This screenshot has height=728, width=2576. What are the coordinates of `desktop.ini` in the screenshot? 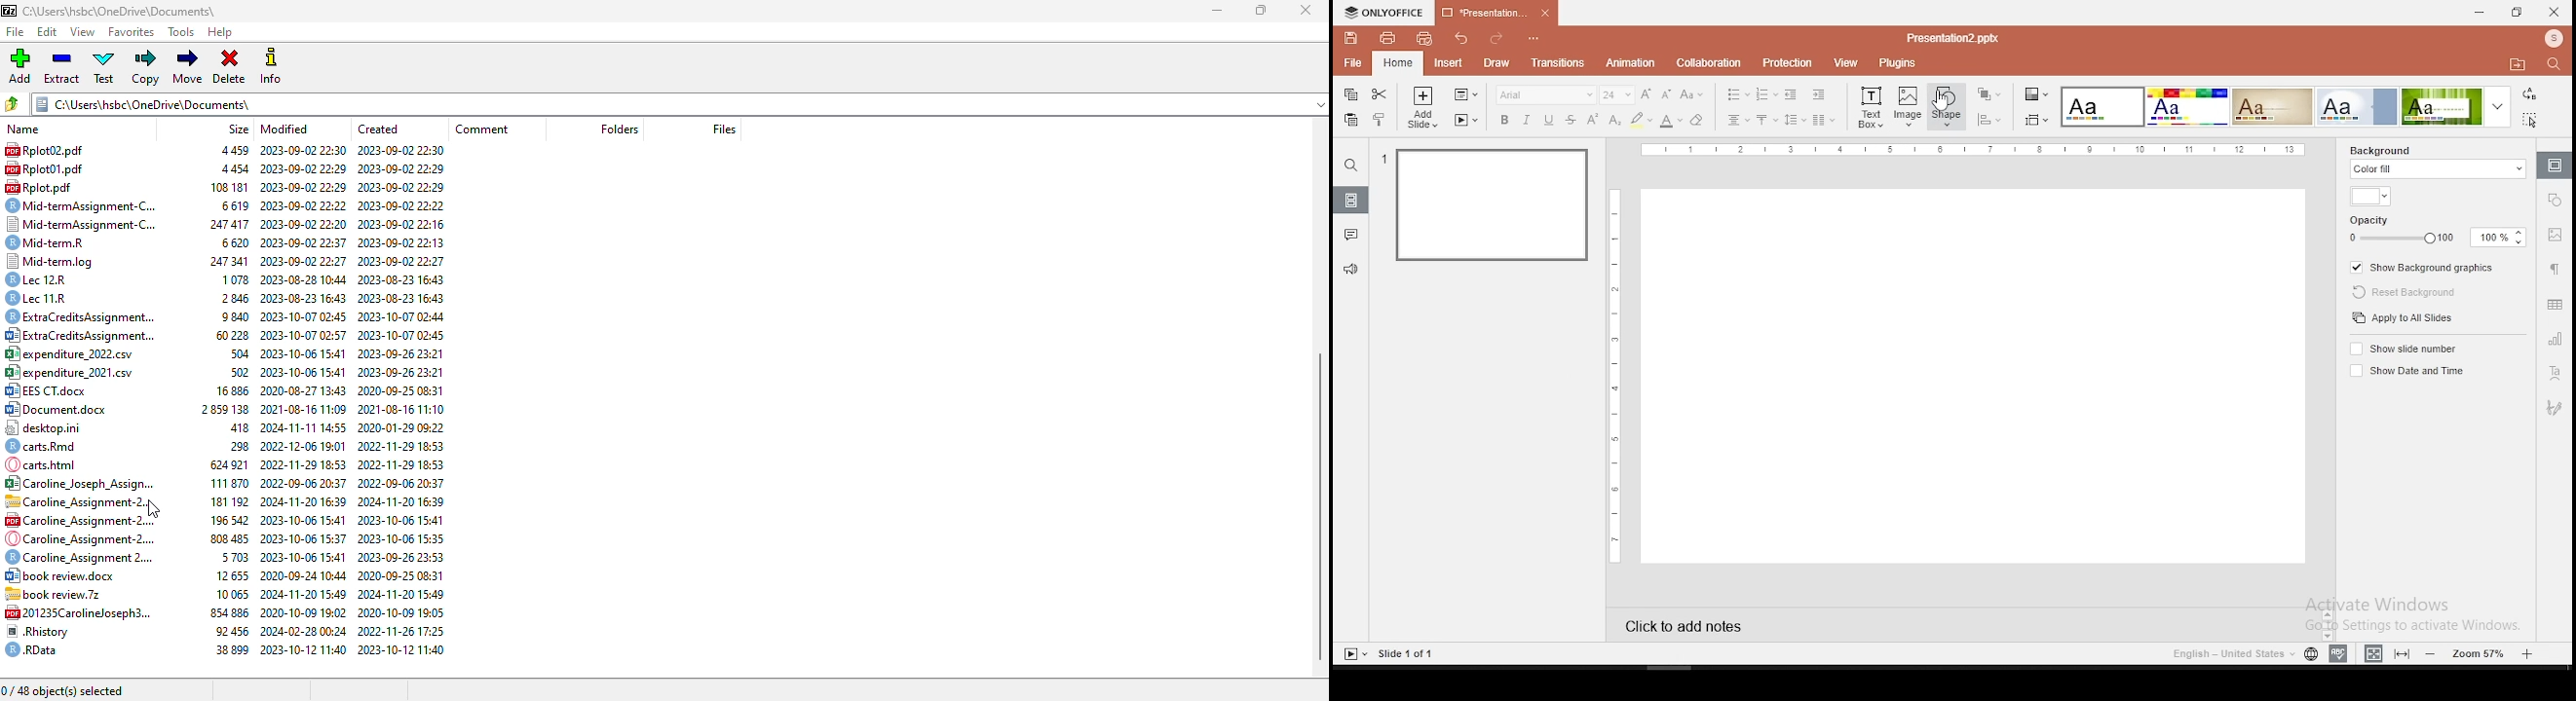 It's located at (53, 428).